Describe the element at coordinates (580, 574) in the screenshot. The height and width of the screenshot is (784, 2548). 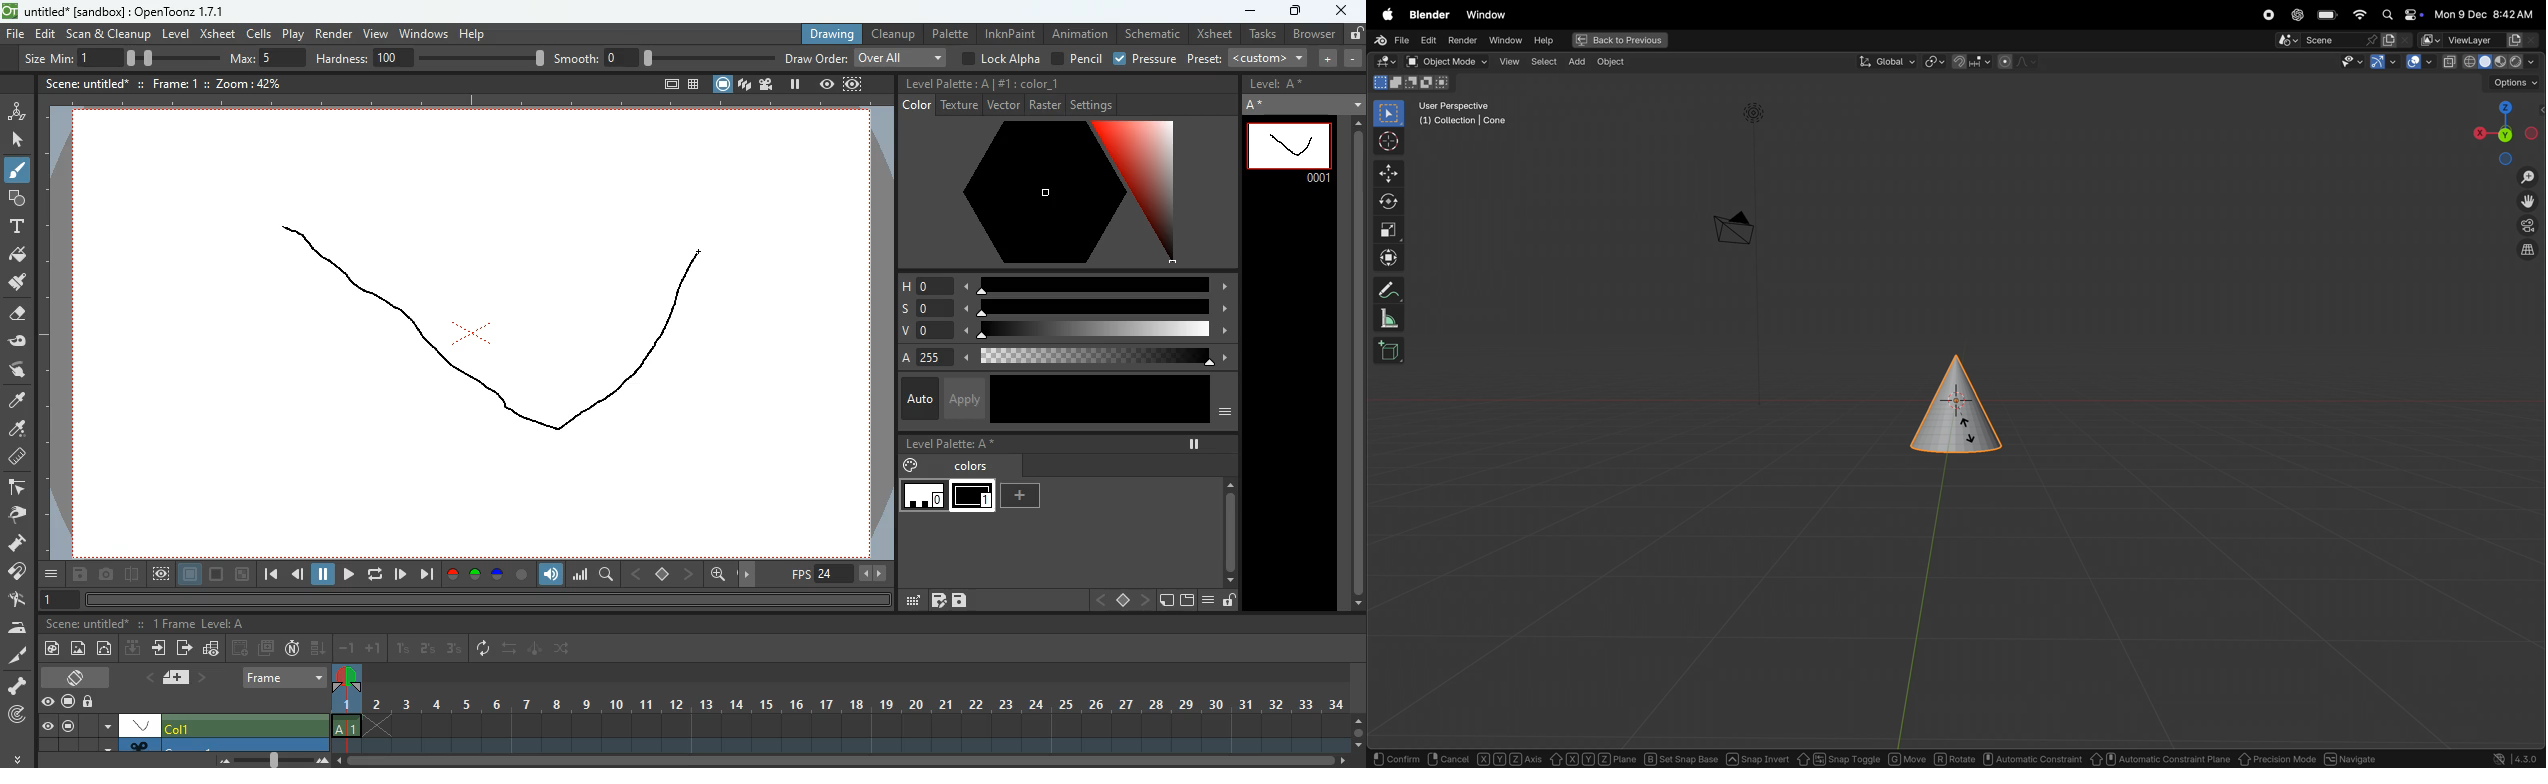
I see `graph` at that location.